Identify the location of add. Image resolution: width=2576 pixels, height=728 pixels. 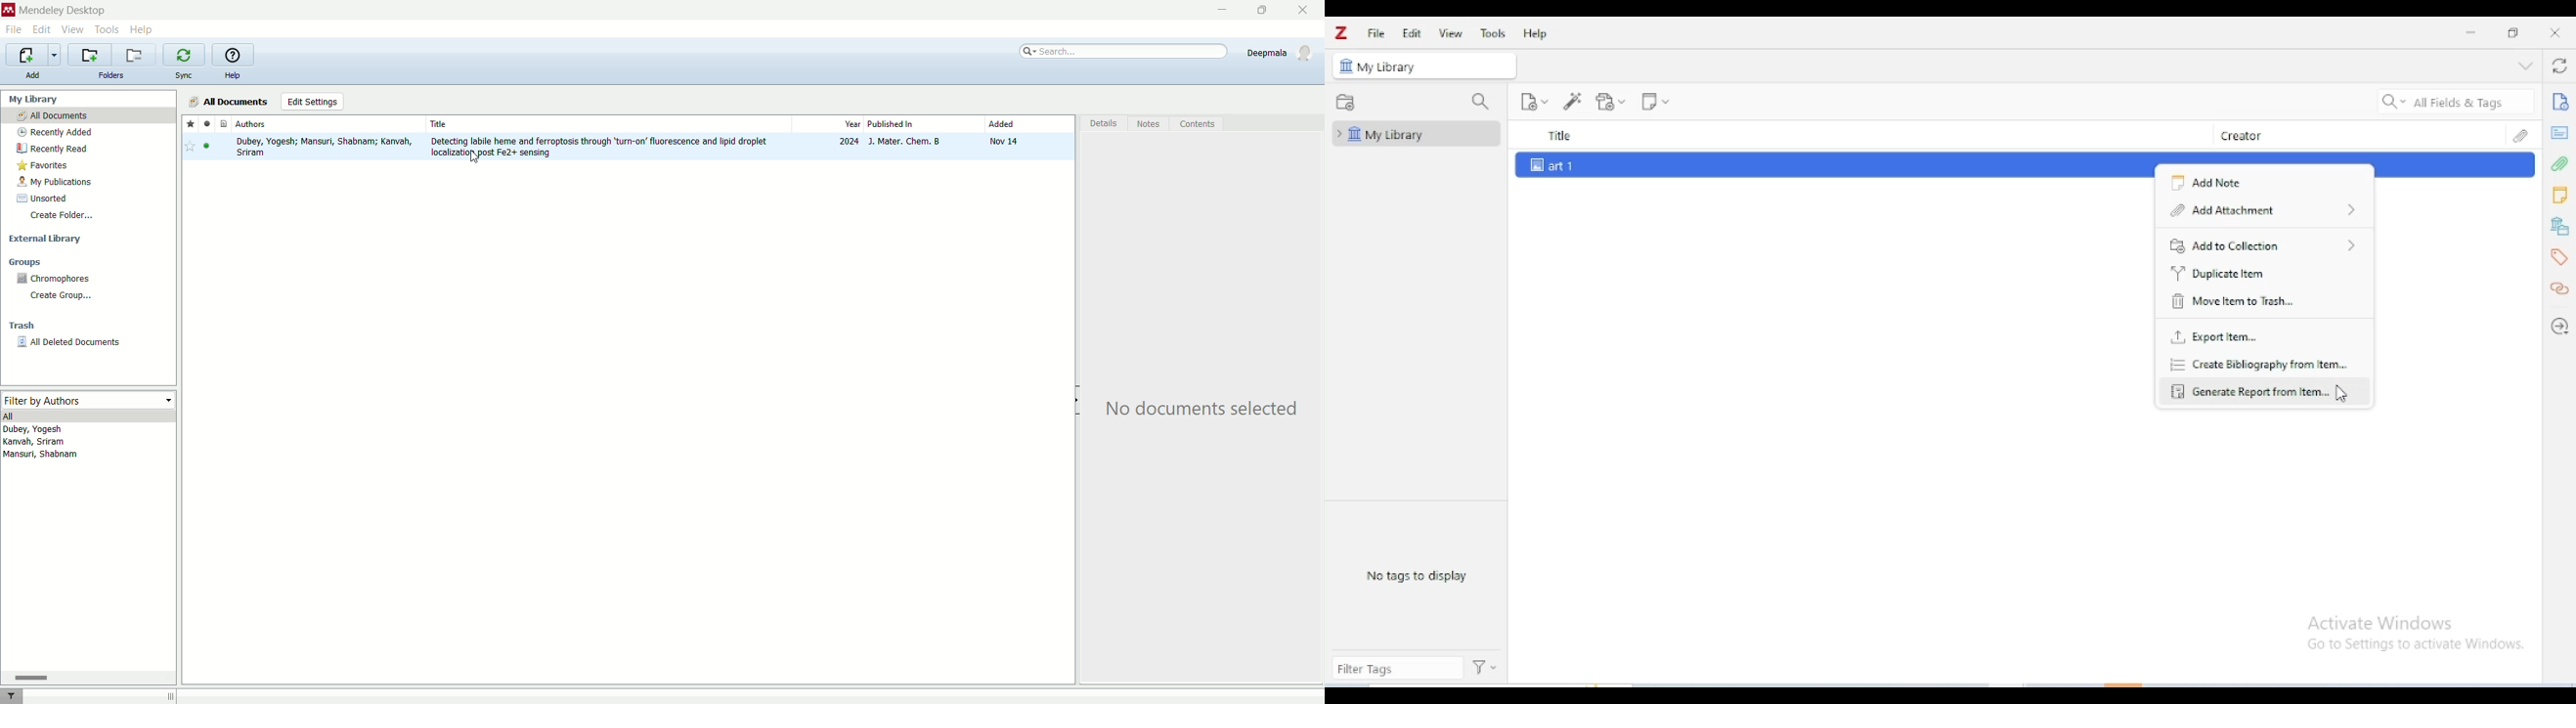
(34, 75).